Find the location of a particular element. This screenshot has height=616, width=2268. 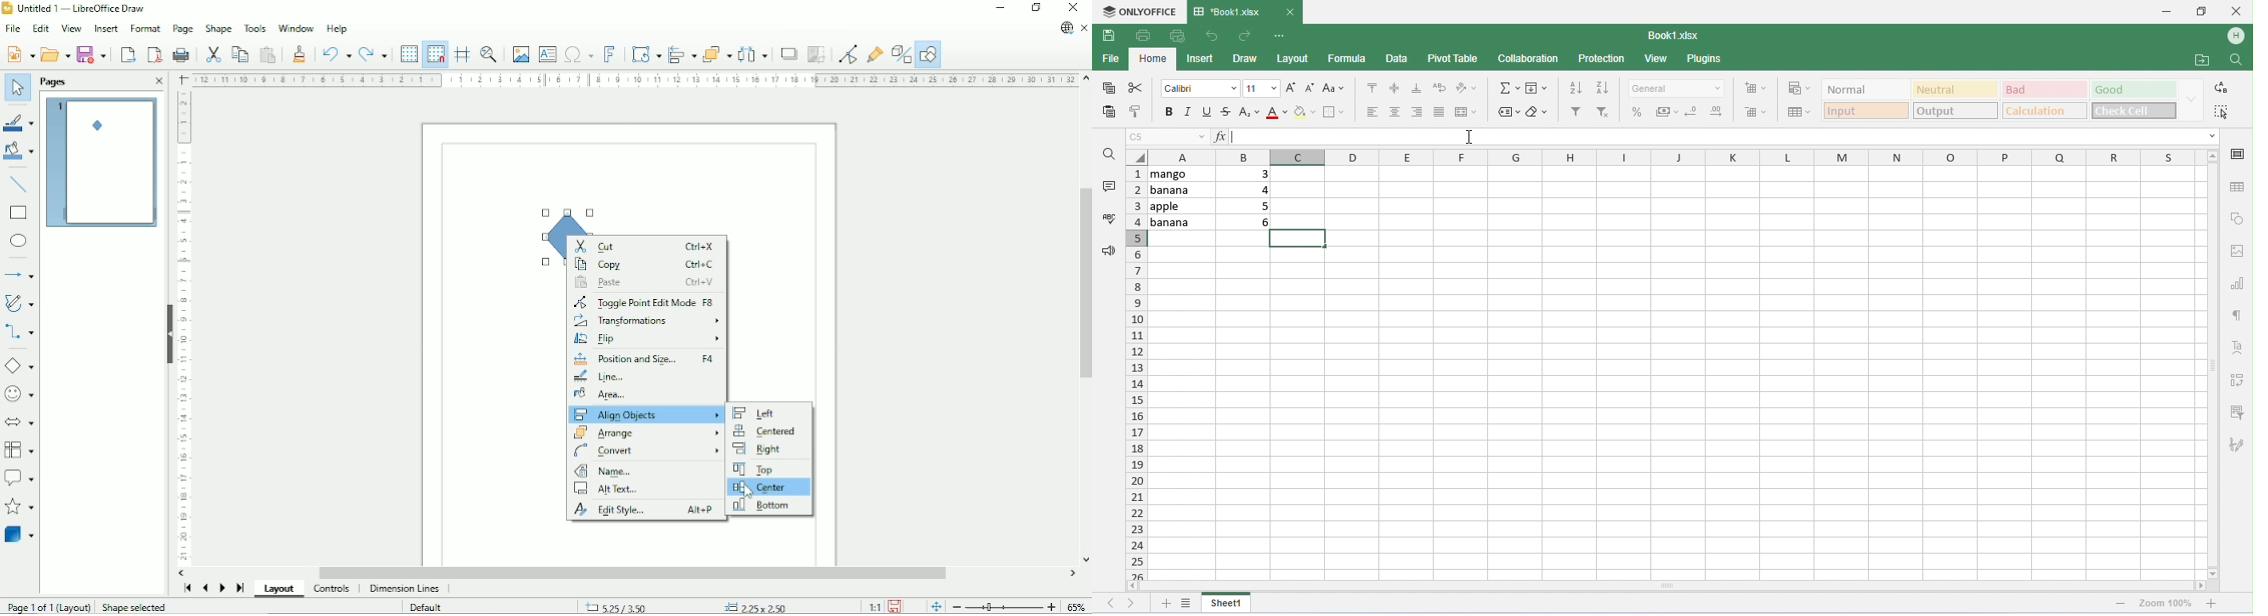

print is located at coordinates (1142, 36).